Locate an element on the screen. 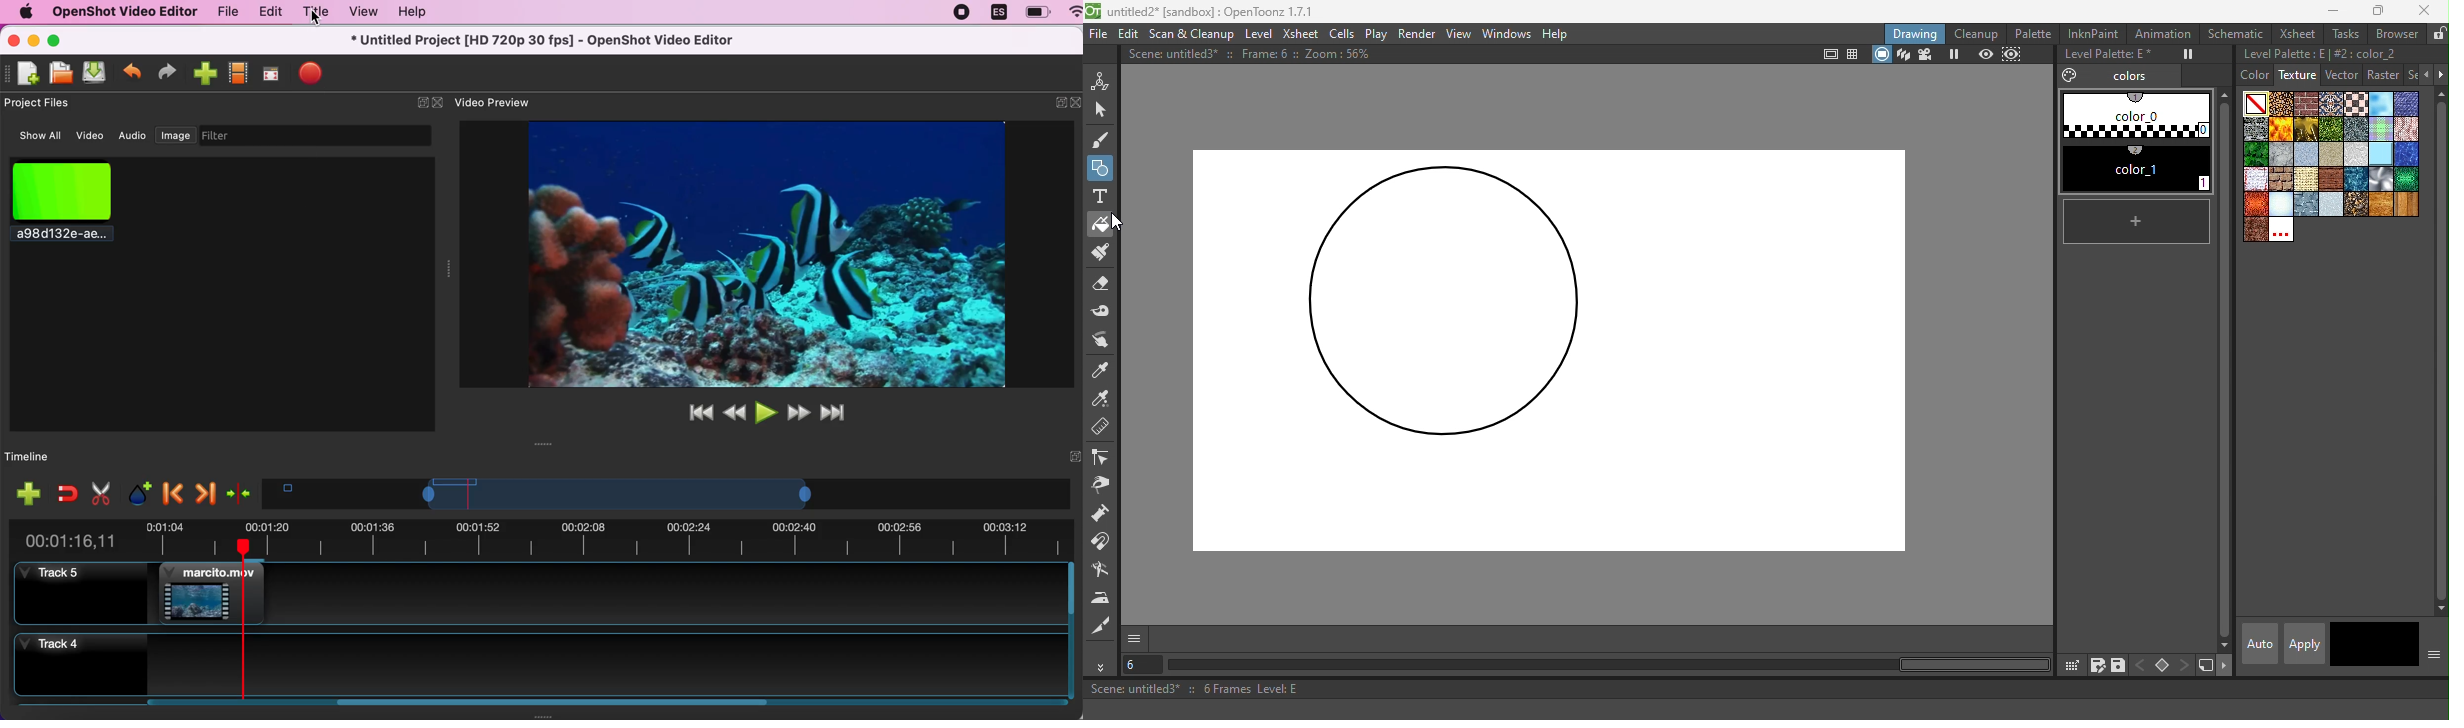 The height and width of the screenshot is (728, 2464). Magnet tool is located at coordinates (1101, 543).